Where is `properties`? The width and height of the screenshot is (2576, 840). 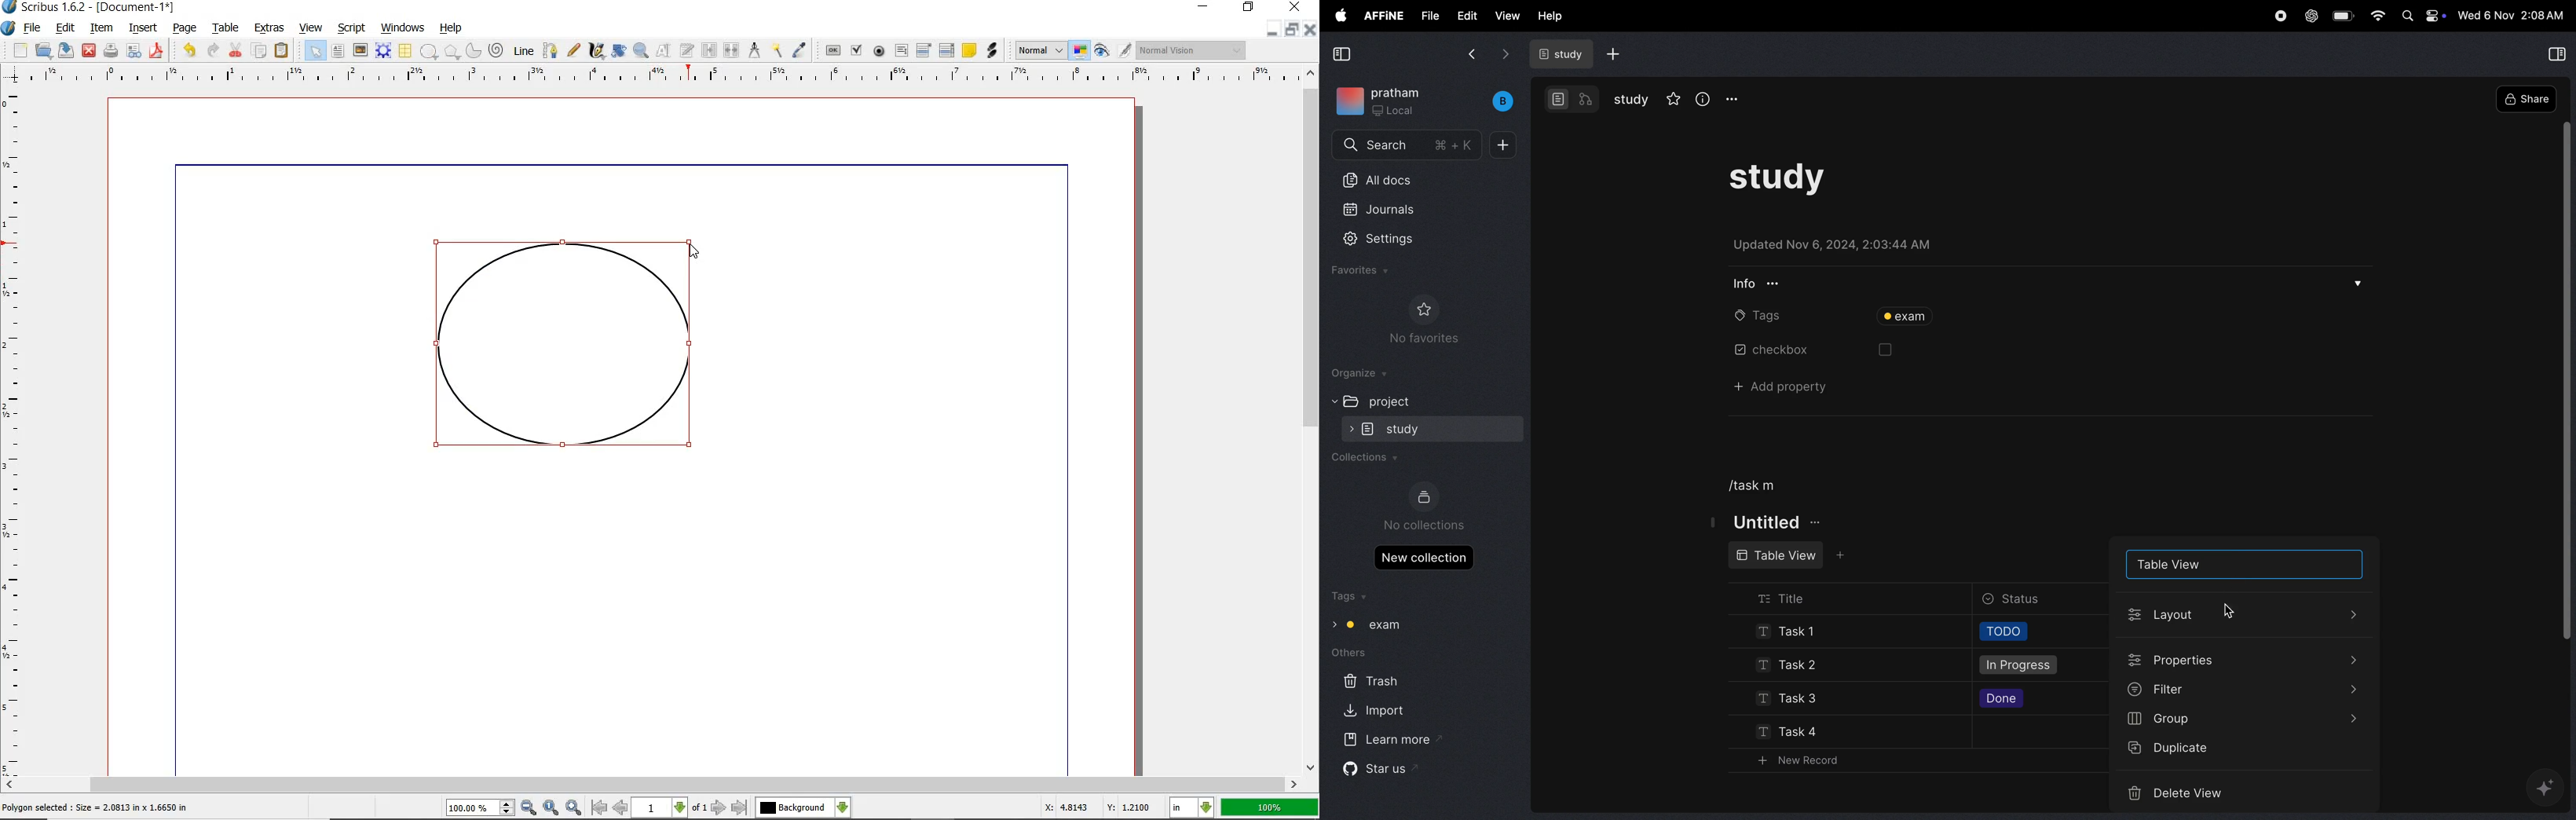 properties is located at coordinates (2242, 660).